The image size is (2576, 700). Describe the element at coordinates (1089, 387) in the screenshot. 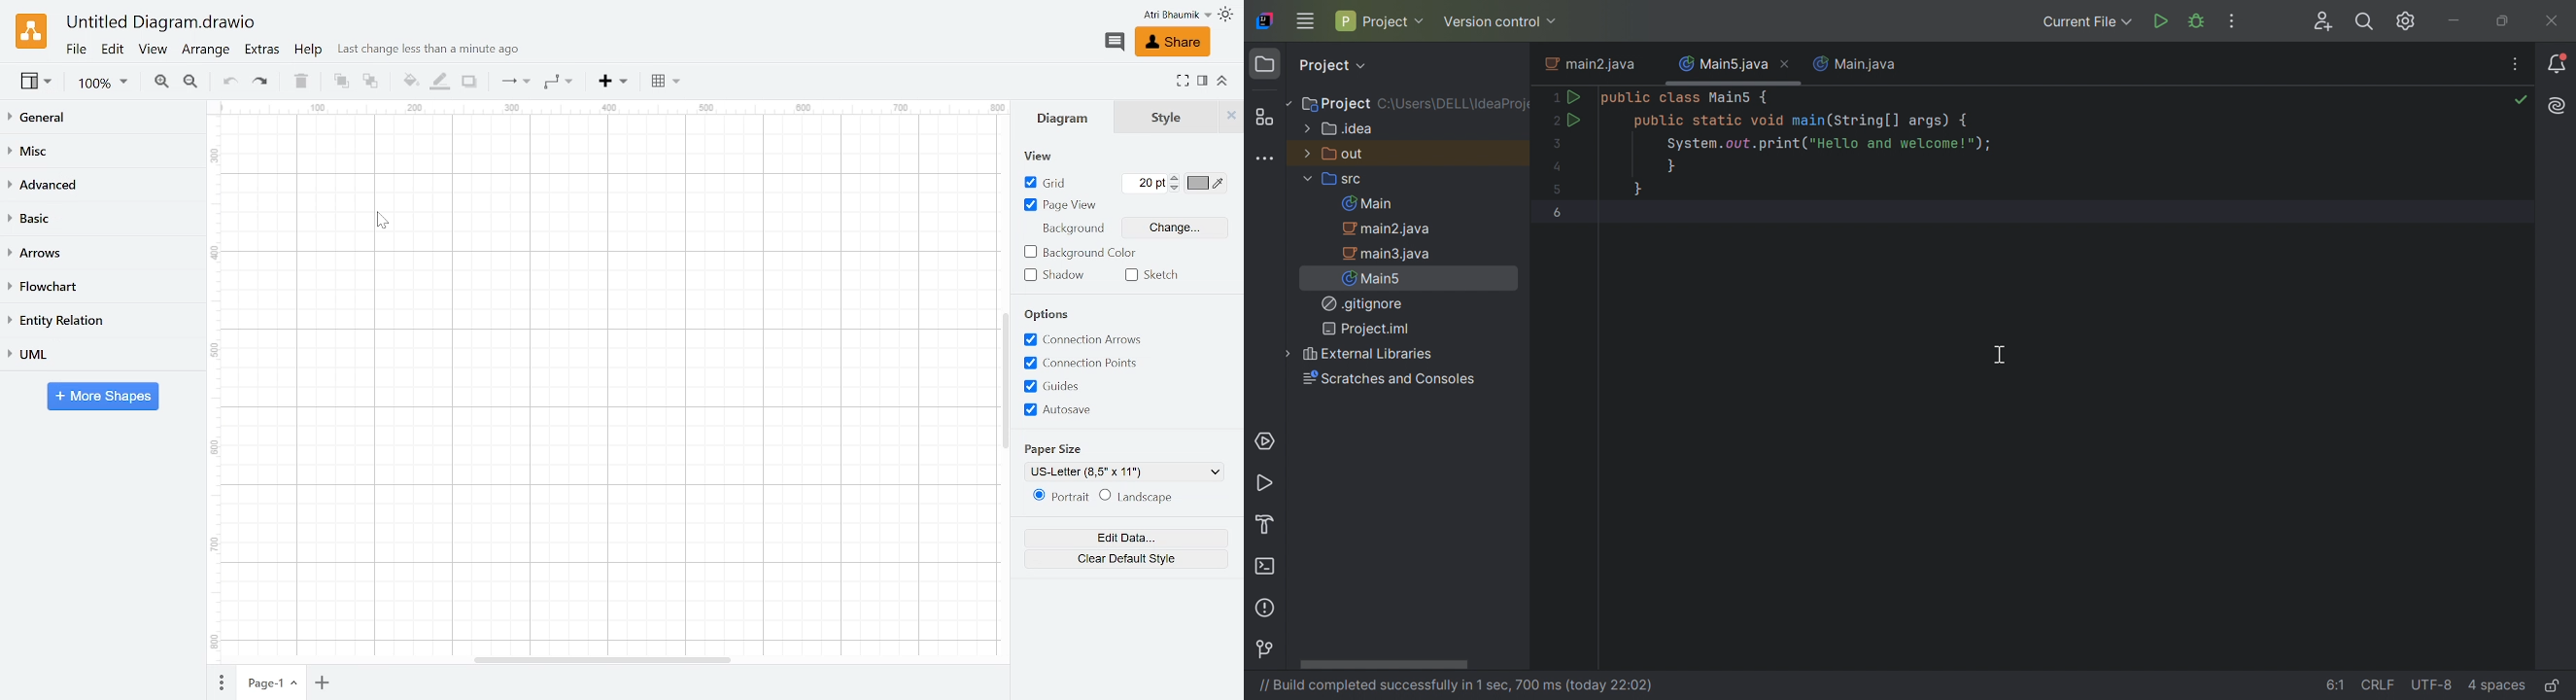

I see `Guides` at that location.